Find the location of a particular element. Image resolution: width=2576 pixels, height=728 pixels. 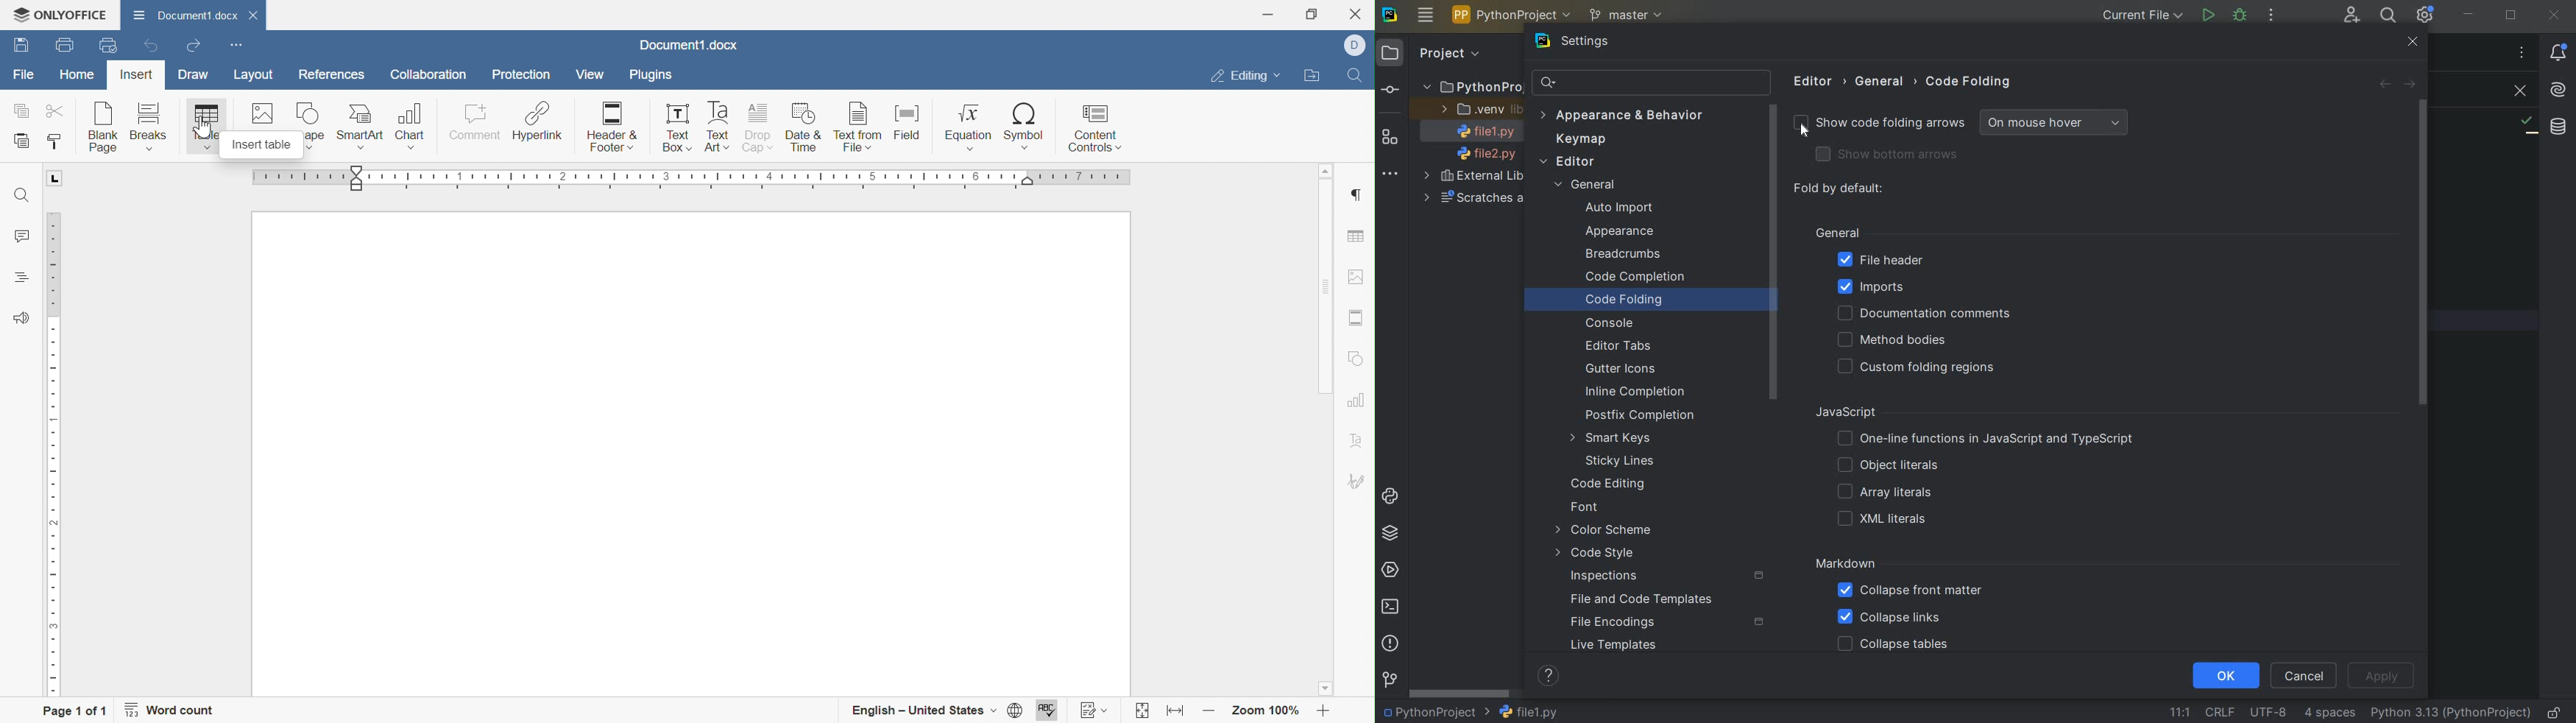

View is located at coordinates (589, 73).